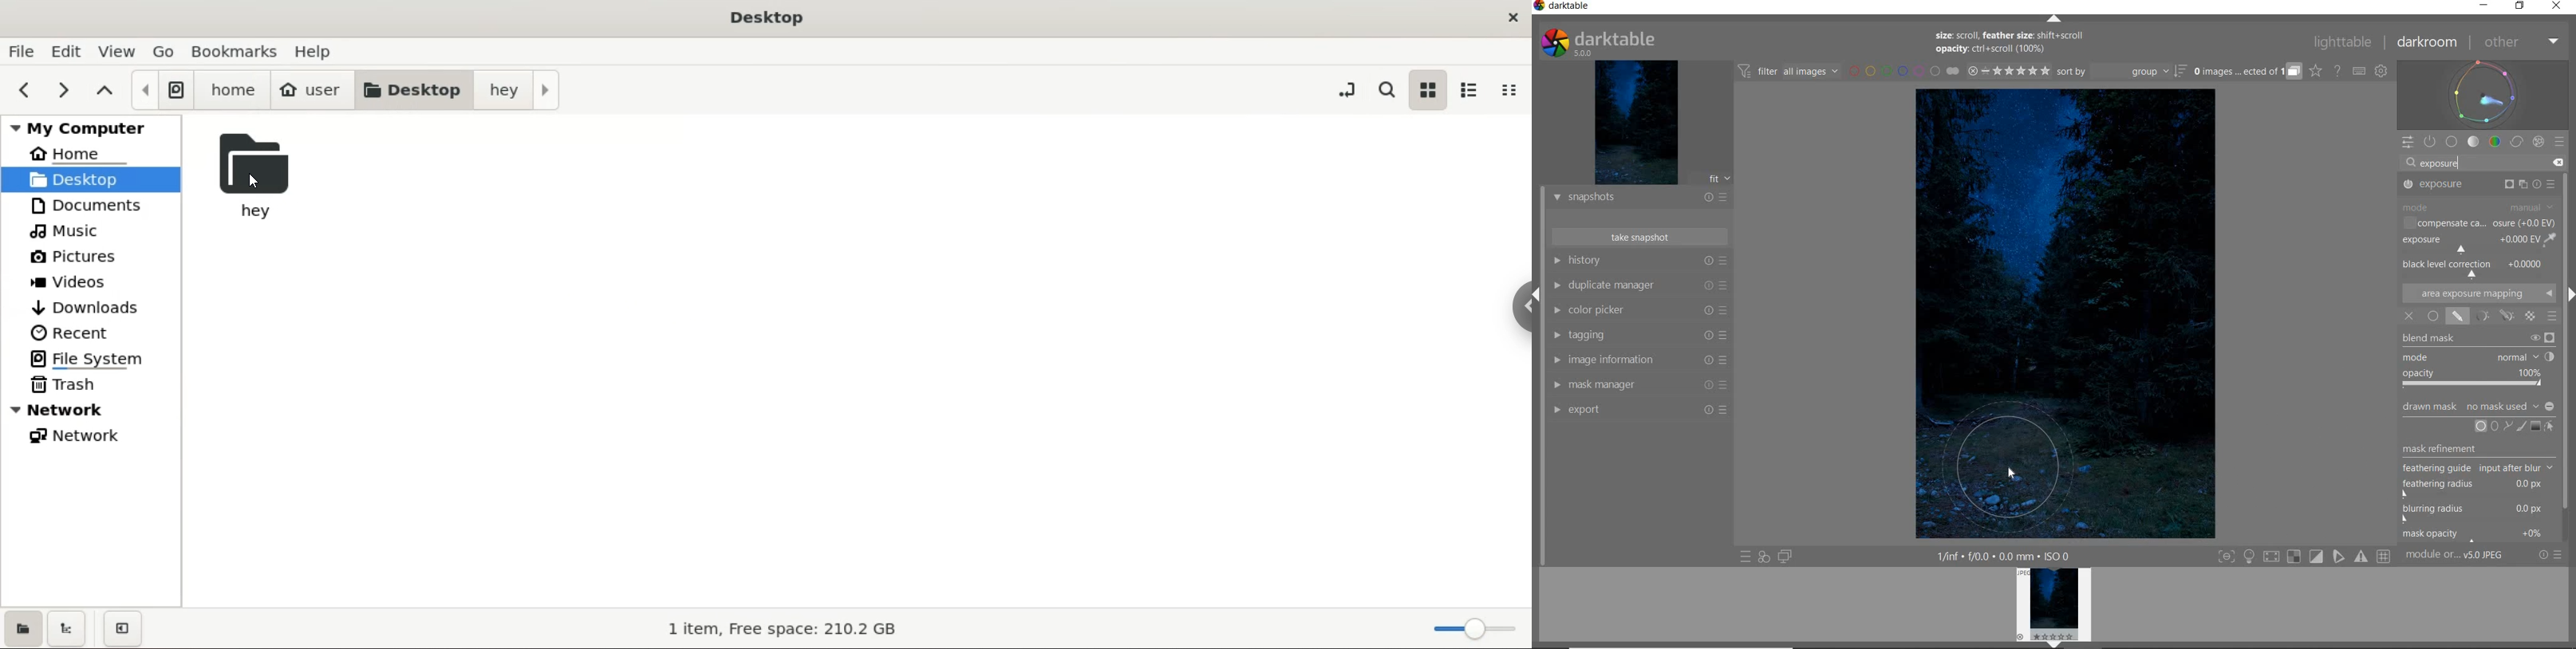 Image resolution: width=2576 pixels, height=672 pixels. I want to click on user, so click(314, 89).